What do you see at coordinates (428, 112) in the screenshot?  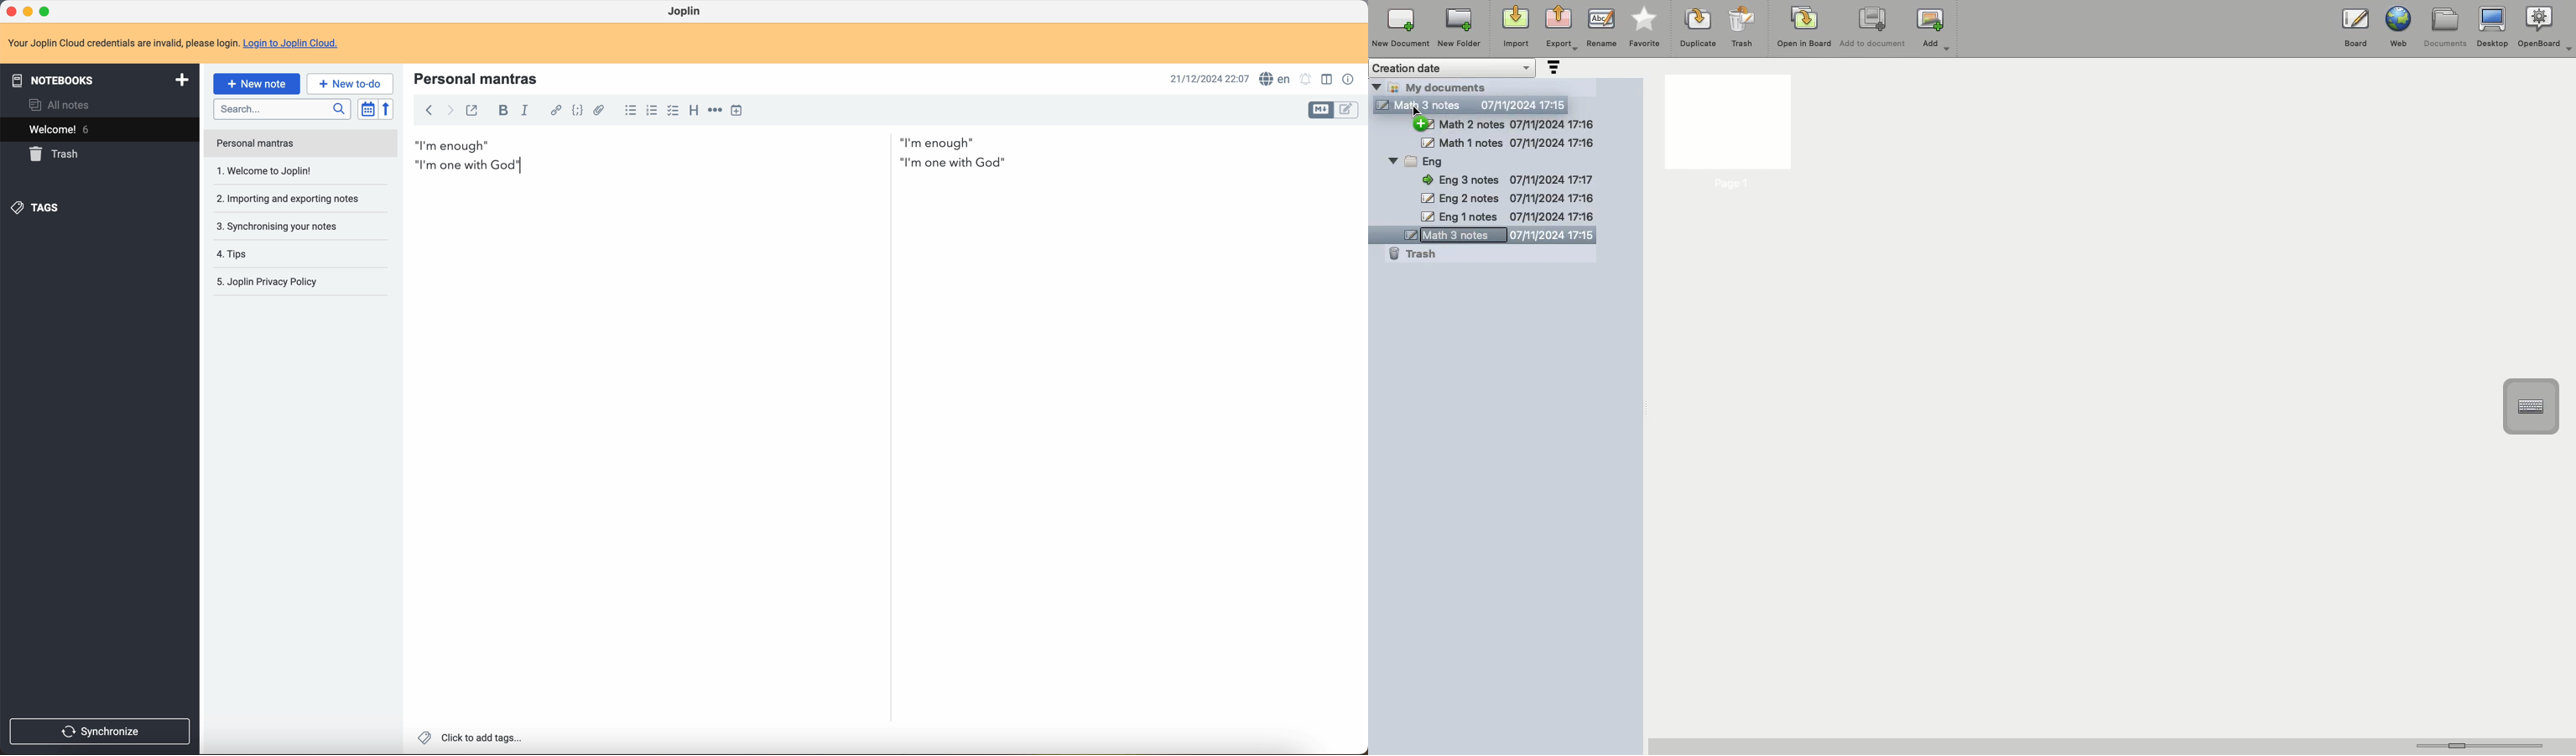 I see `back` at bounding box center [428, 112].